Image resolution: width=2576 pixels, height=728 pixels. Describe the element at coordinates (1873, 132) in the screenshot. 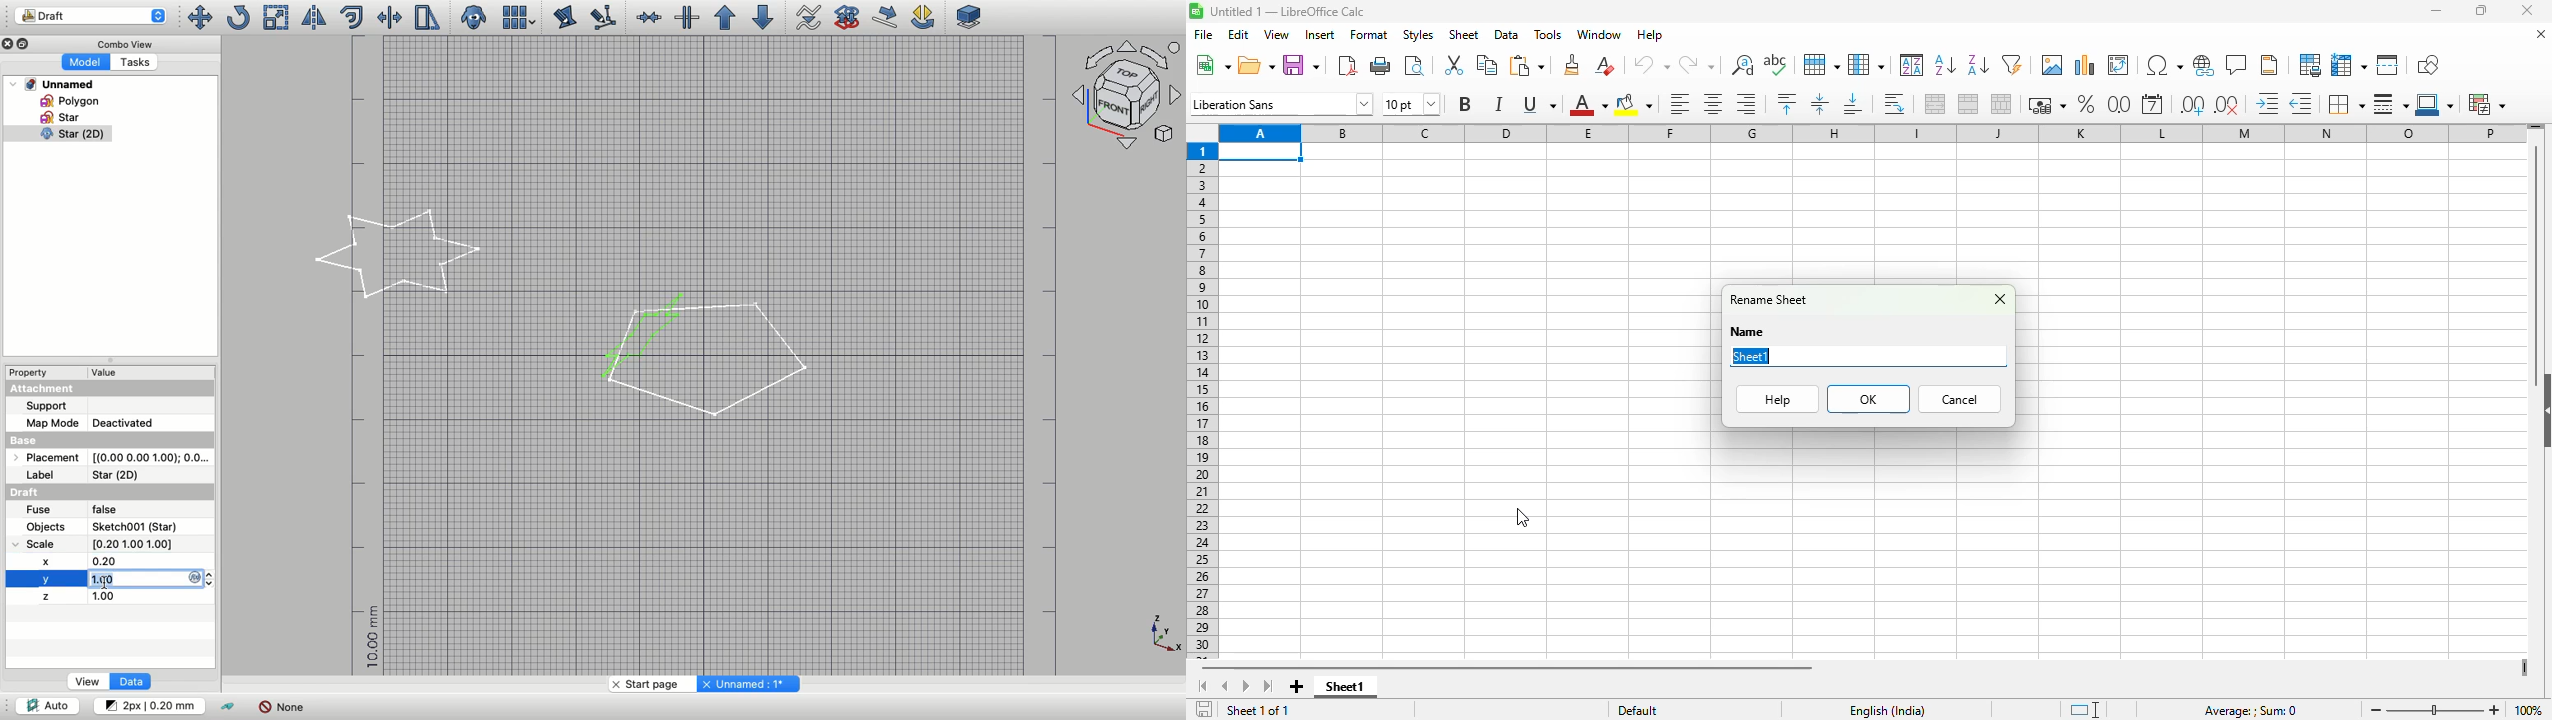

I see `columns` at that location.